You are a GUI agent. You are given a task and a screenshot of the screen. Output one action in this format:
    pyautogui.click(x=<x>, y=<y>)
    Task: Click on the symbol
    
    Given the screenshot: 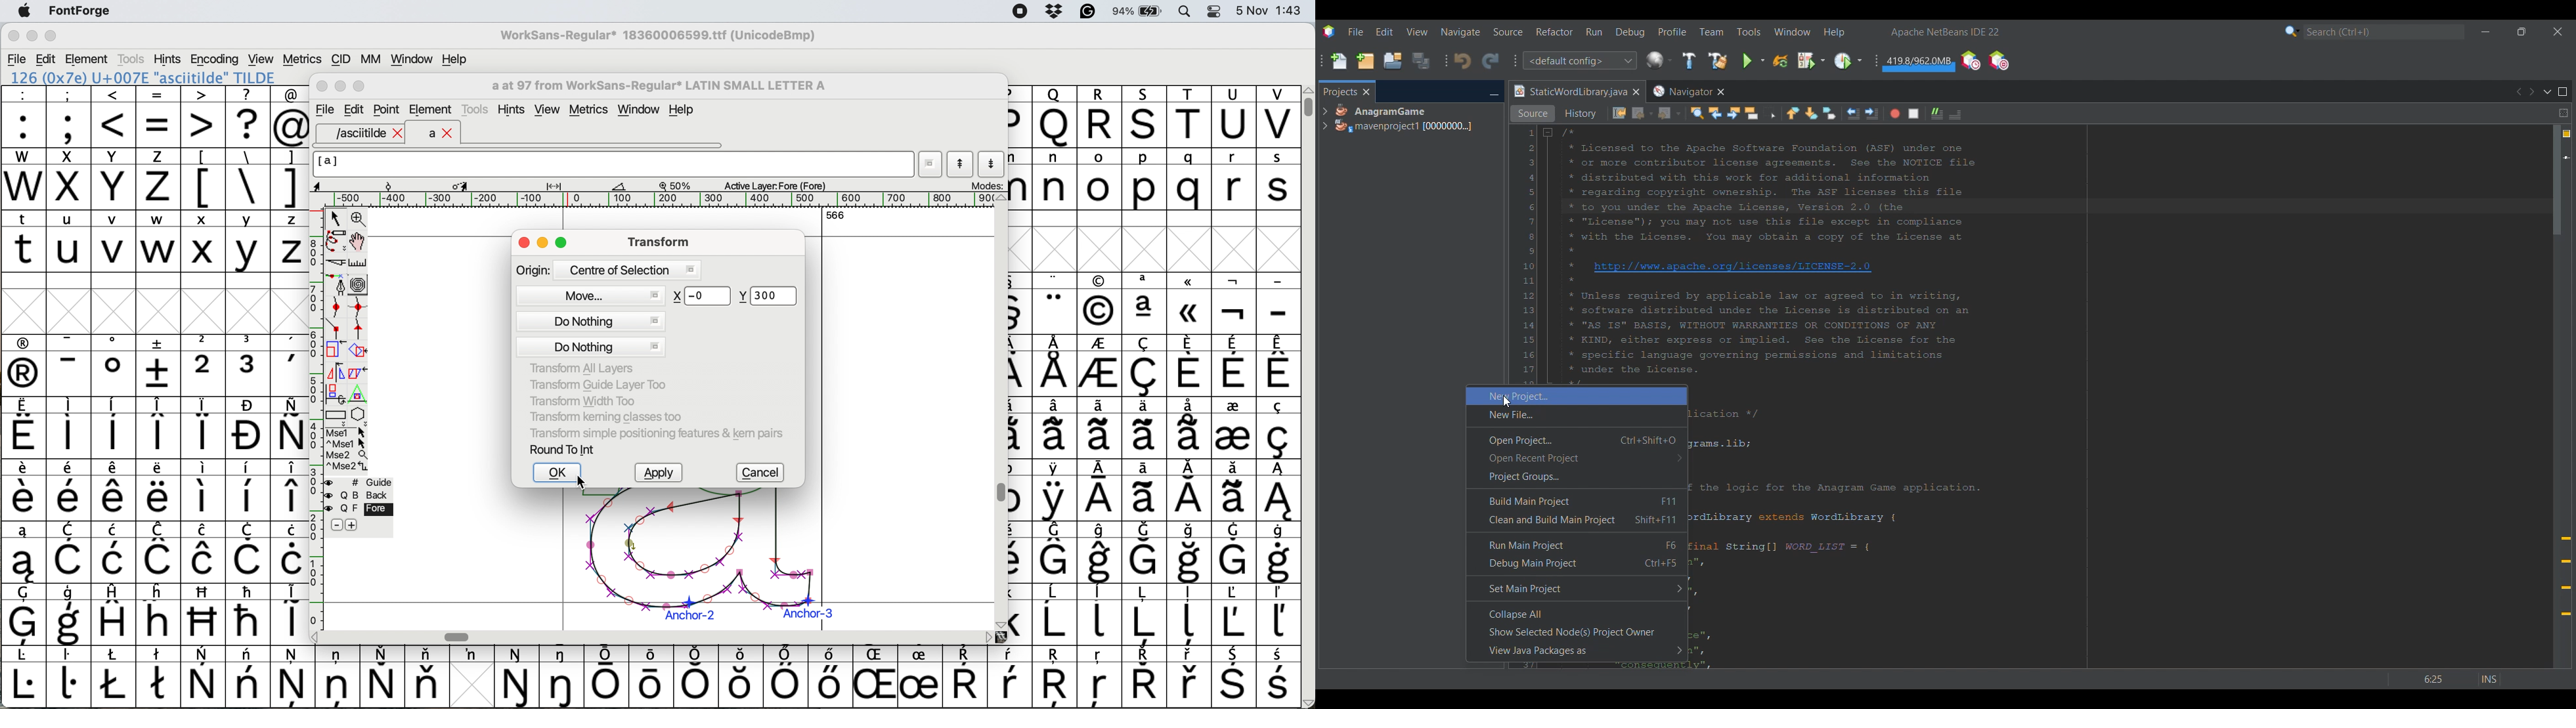 What is the action you would take?
    pyautogui.click(x=114, y=677)
    